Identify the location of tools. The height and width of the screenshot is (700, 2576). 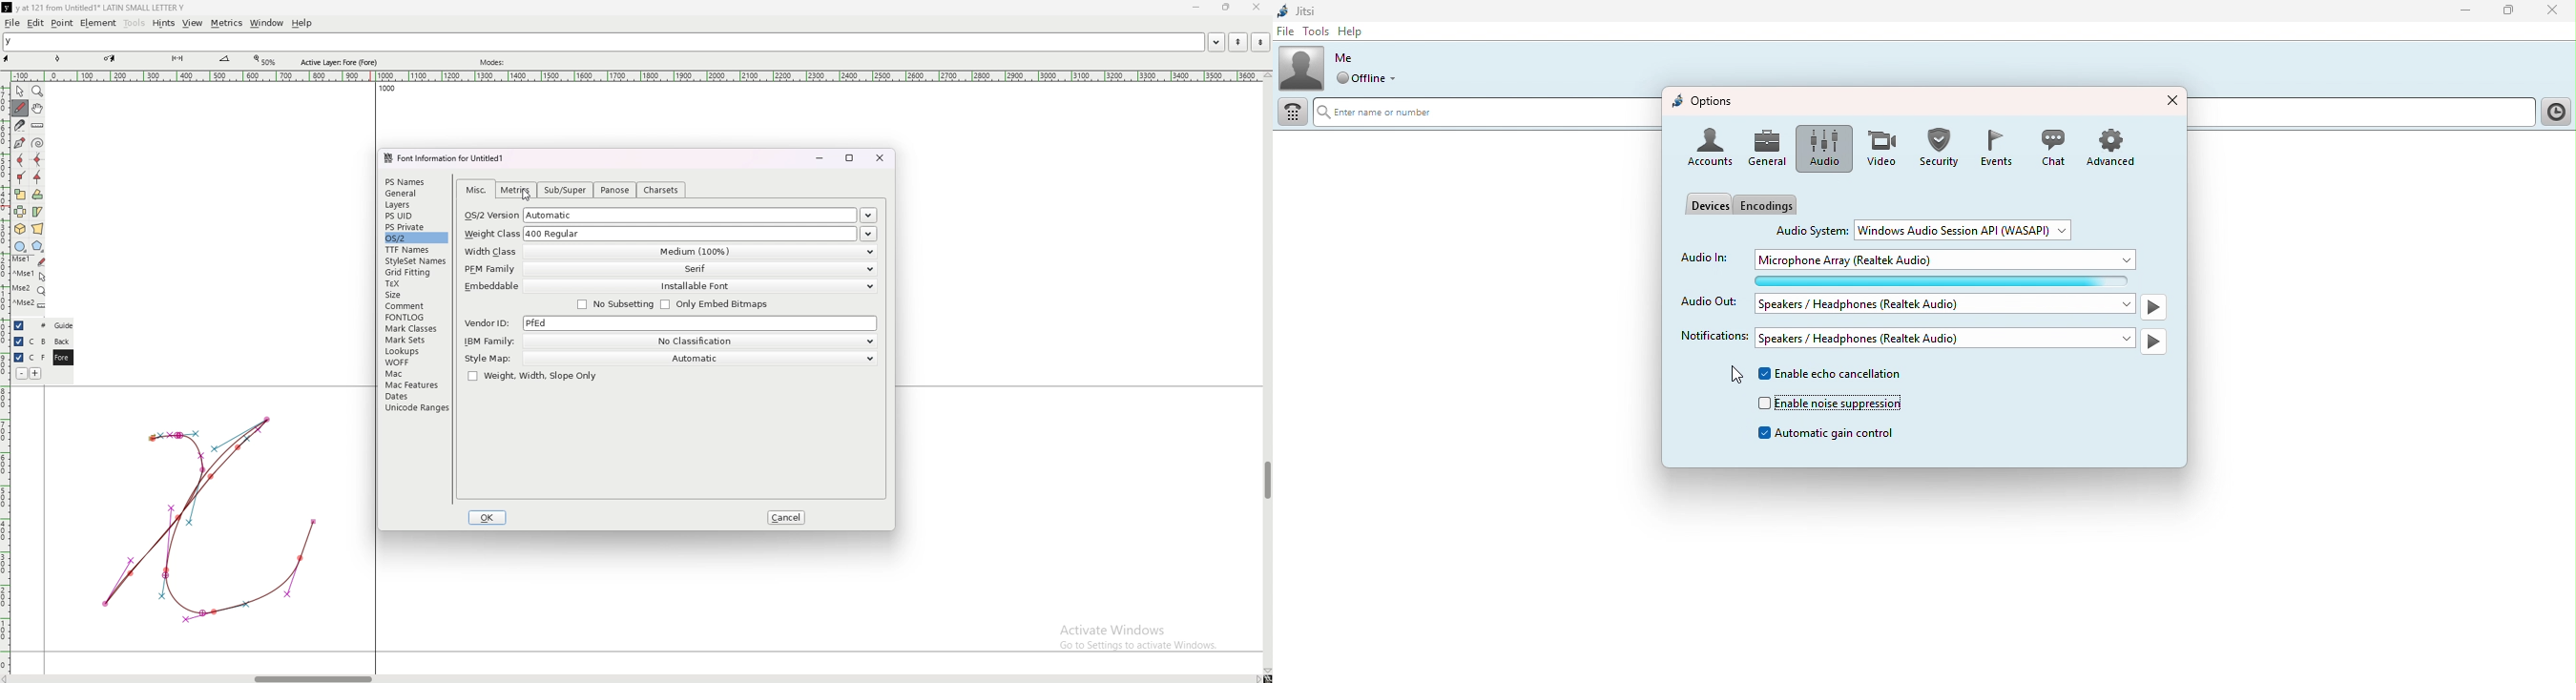
(135, 23).